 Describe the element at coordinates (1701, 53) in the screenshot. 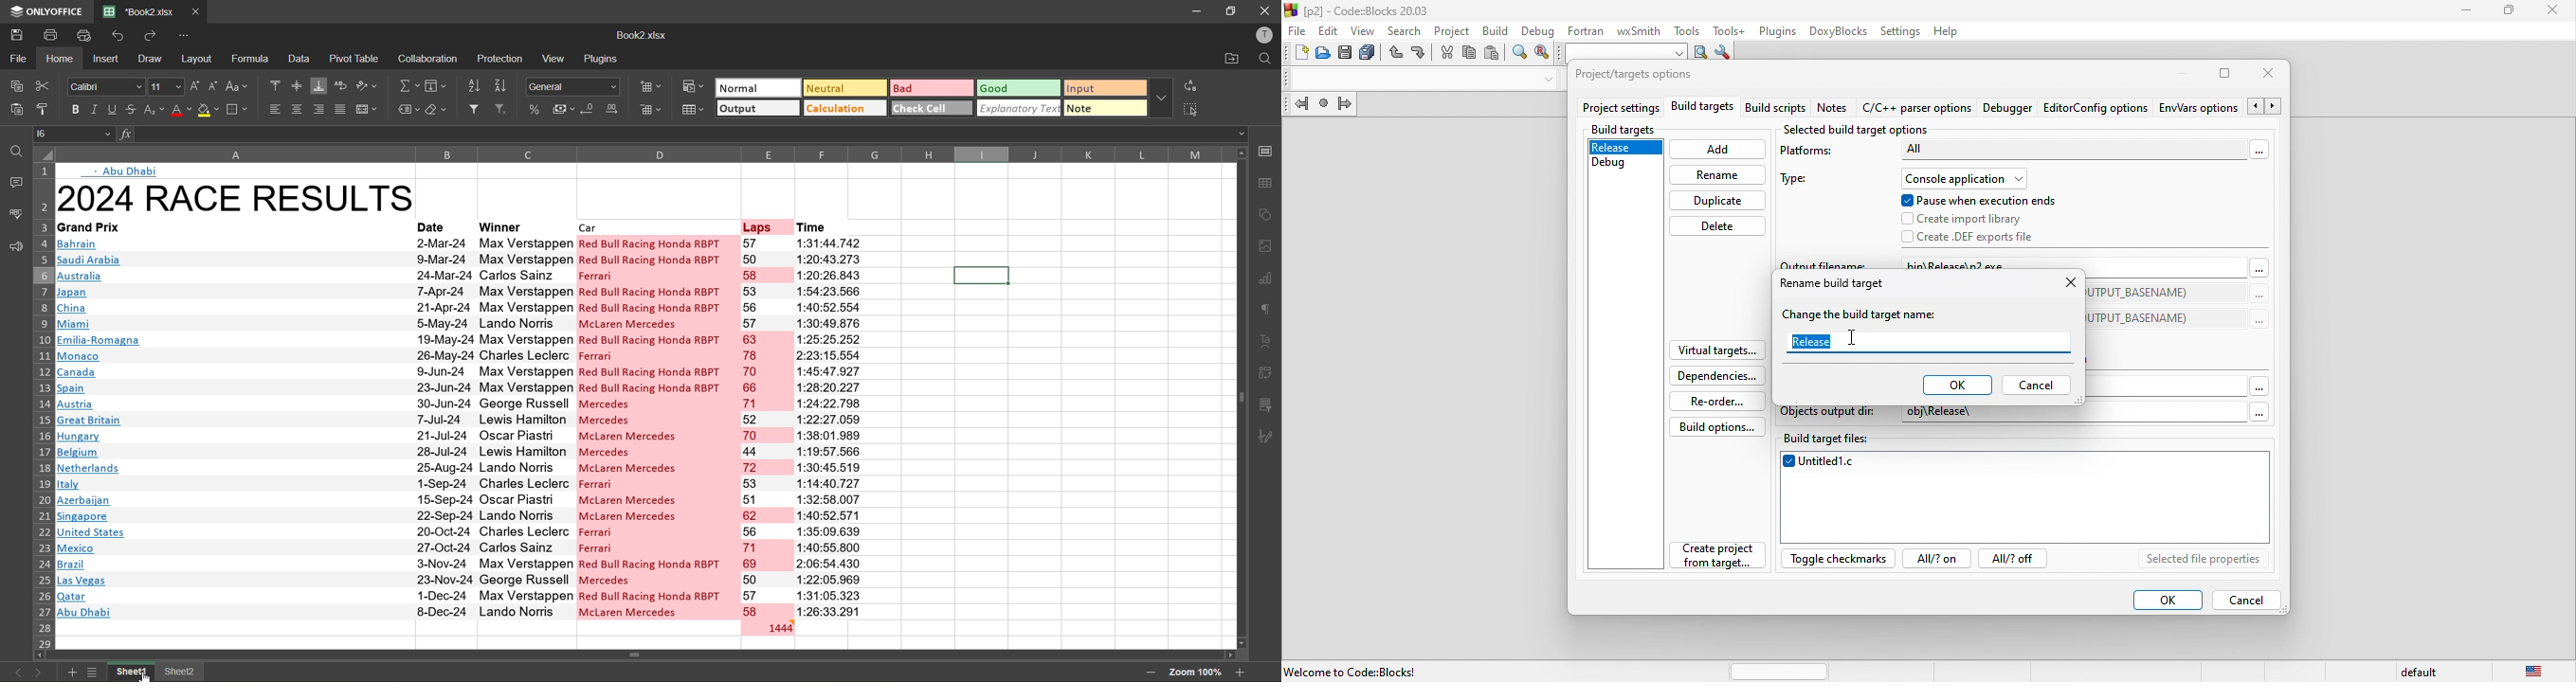

I see `run search` at that location.